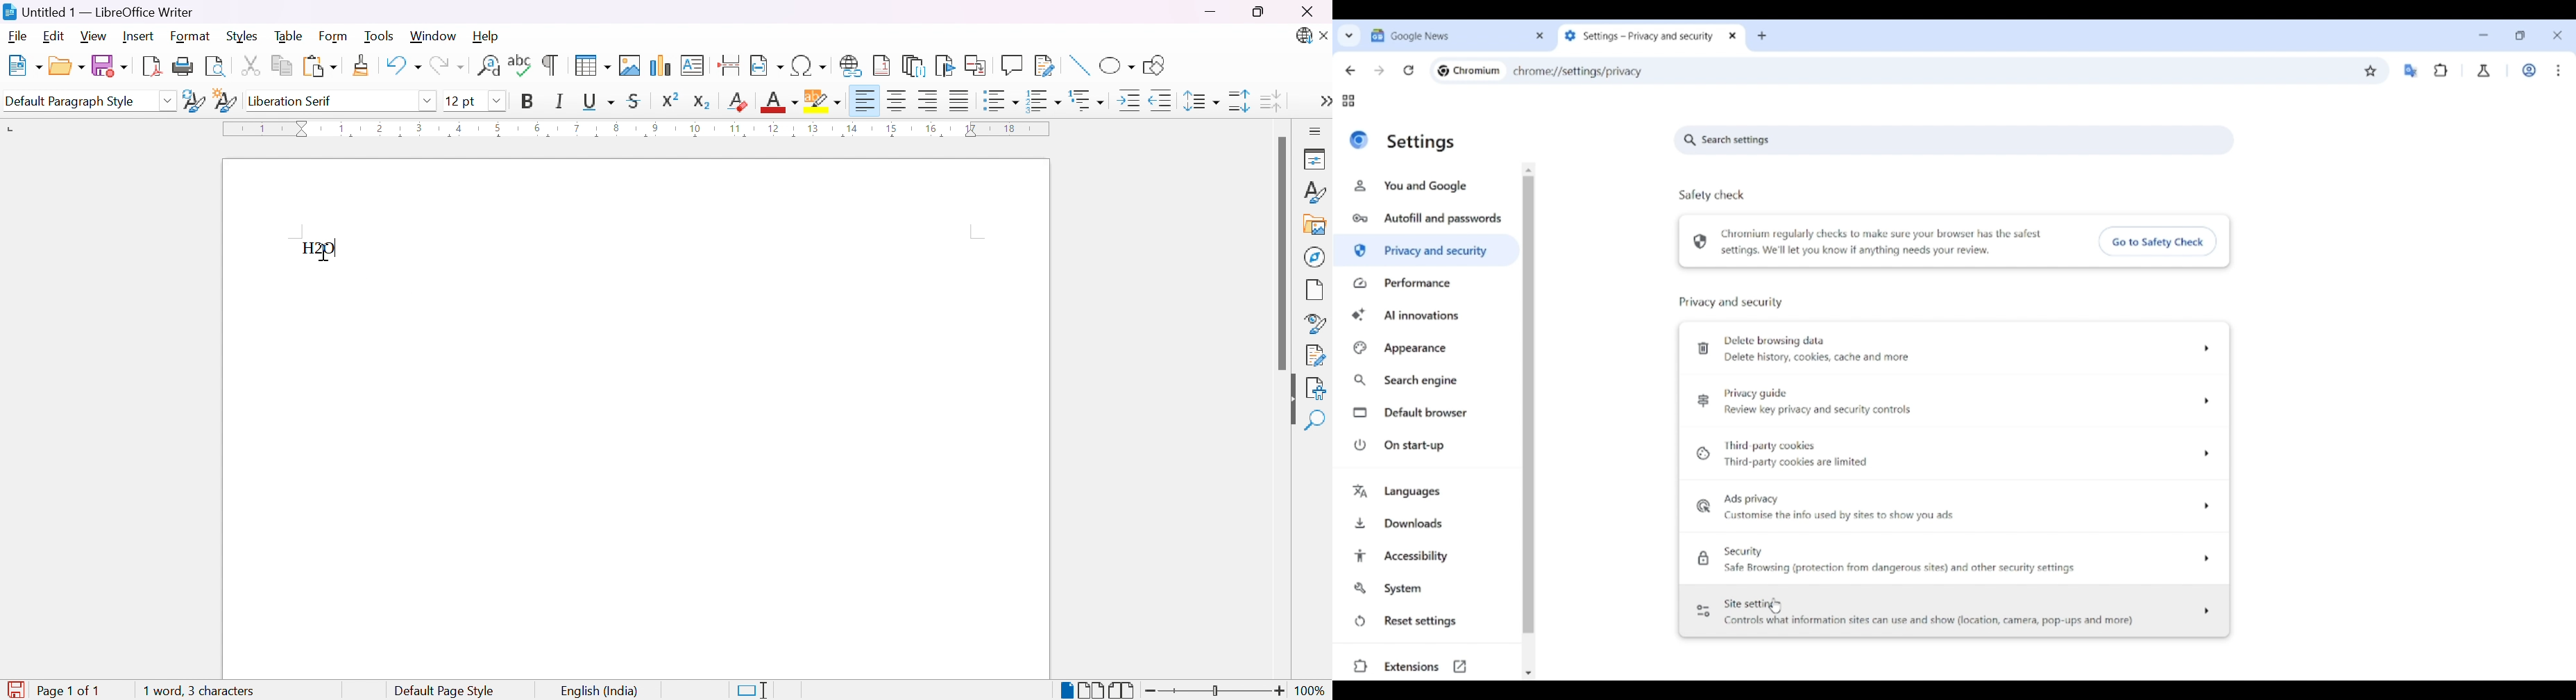 The width and height of the screenshot is (2576, 700). What do you see at coordinates (1078, 67) in the screenshot?
I see `Insert line` at bounding box center [1078, 67].